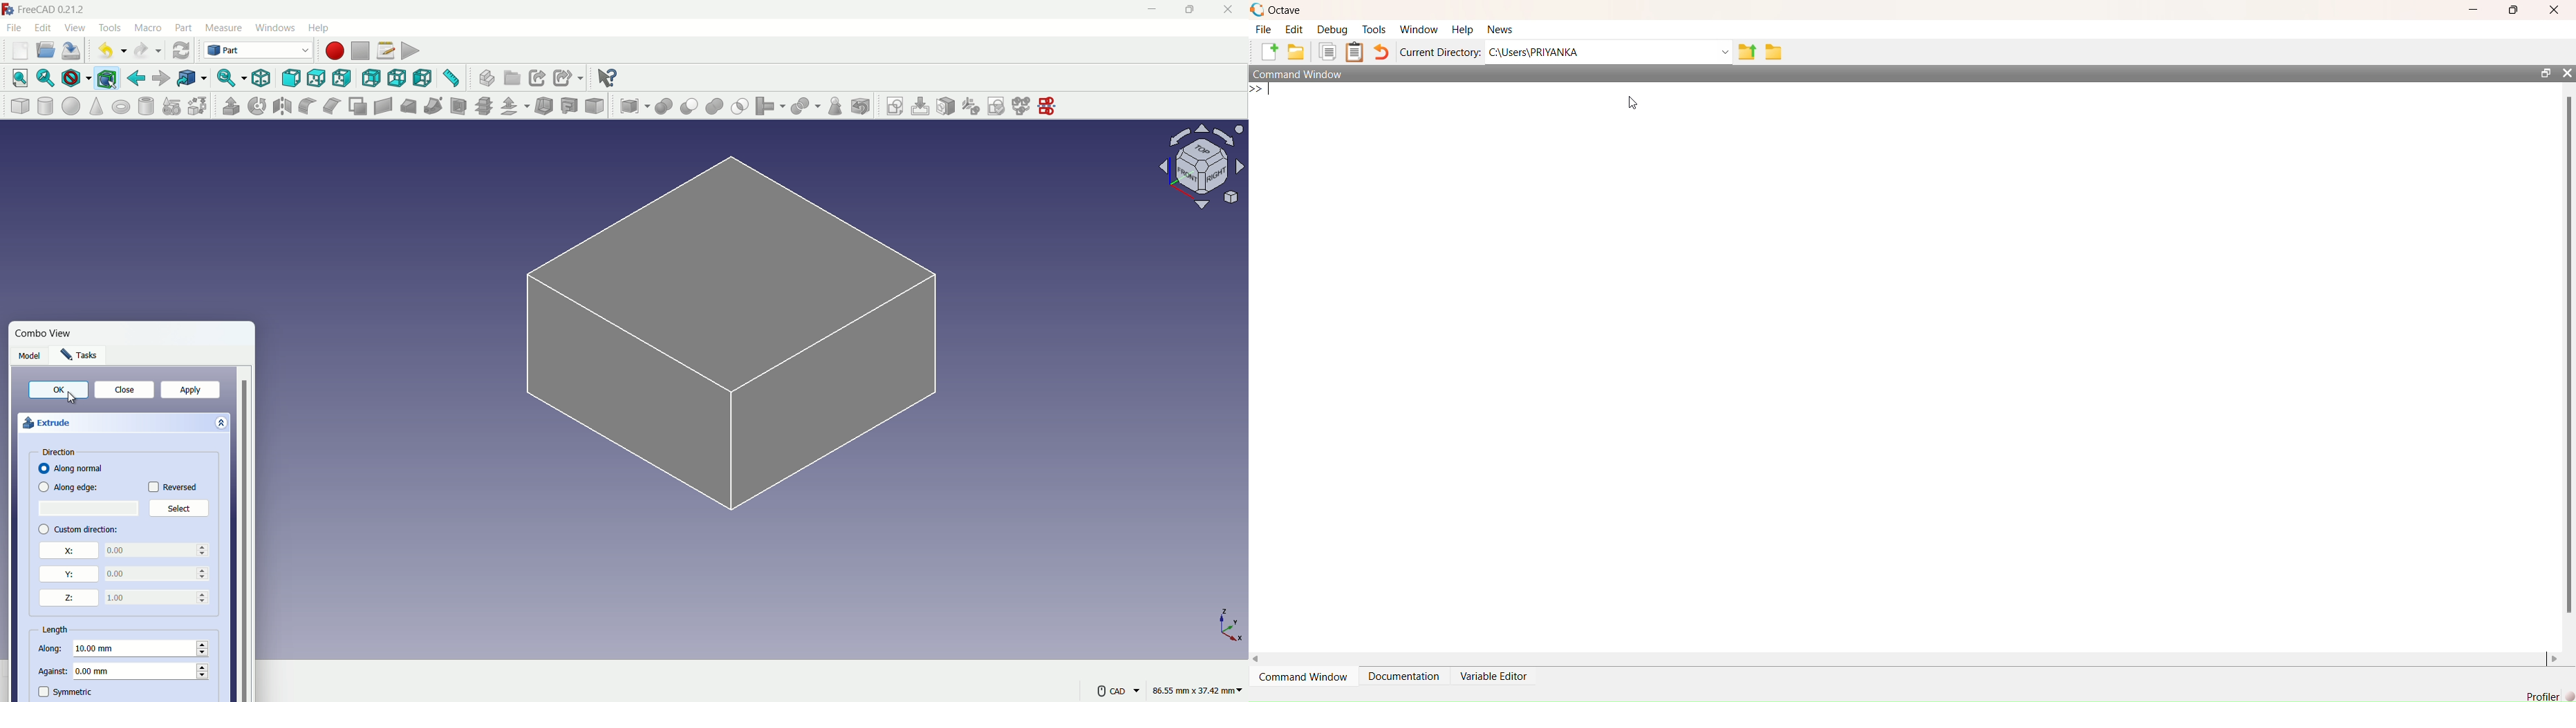 The image size is (2576, 728). Describe the element at coordinates (1198, 690) in the screenshot. I see `86.55 mm, 37.42 mm` at that location.